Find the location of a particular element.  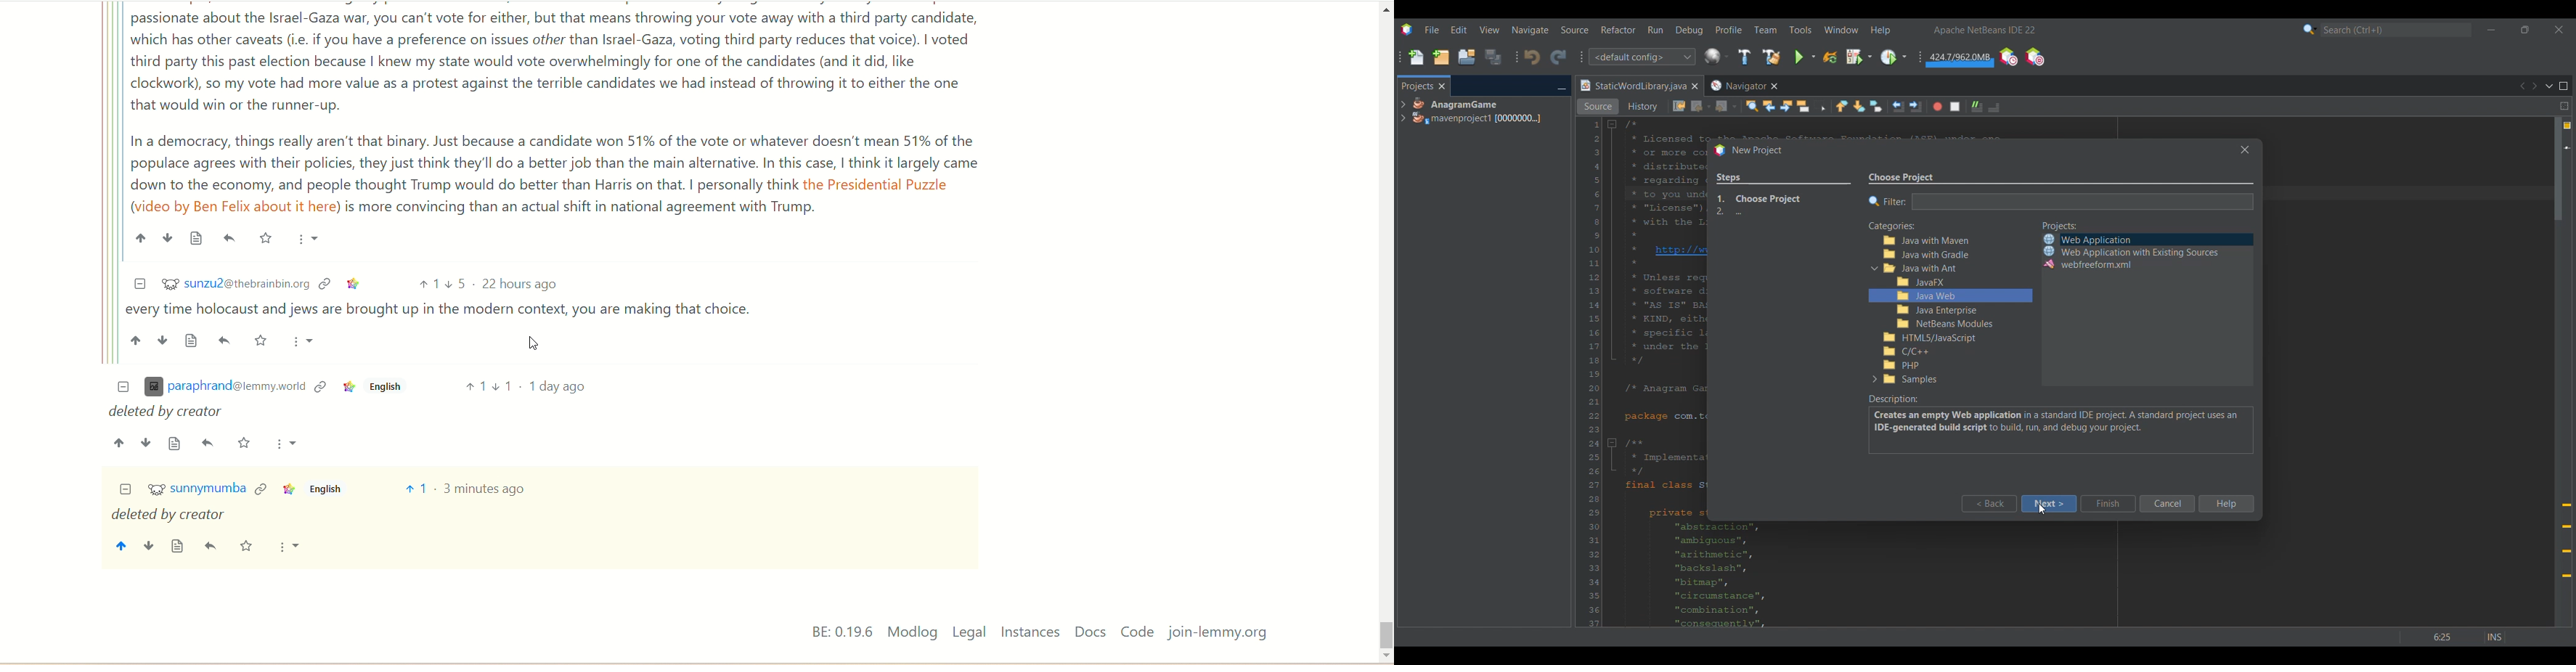

Collapse is located at coordinates (139, 284).